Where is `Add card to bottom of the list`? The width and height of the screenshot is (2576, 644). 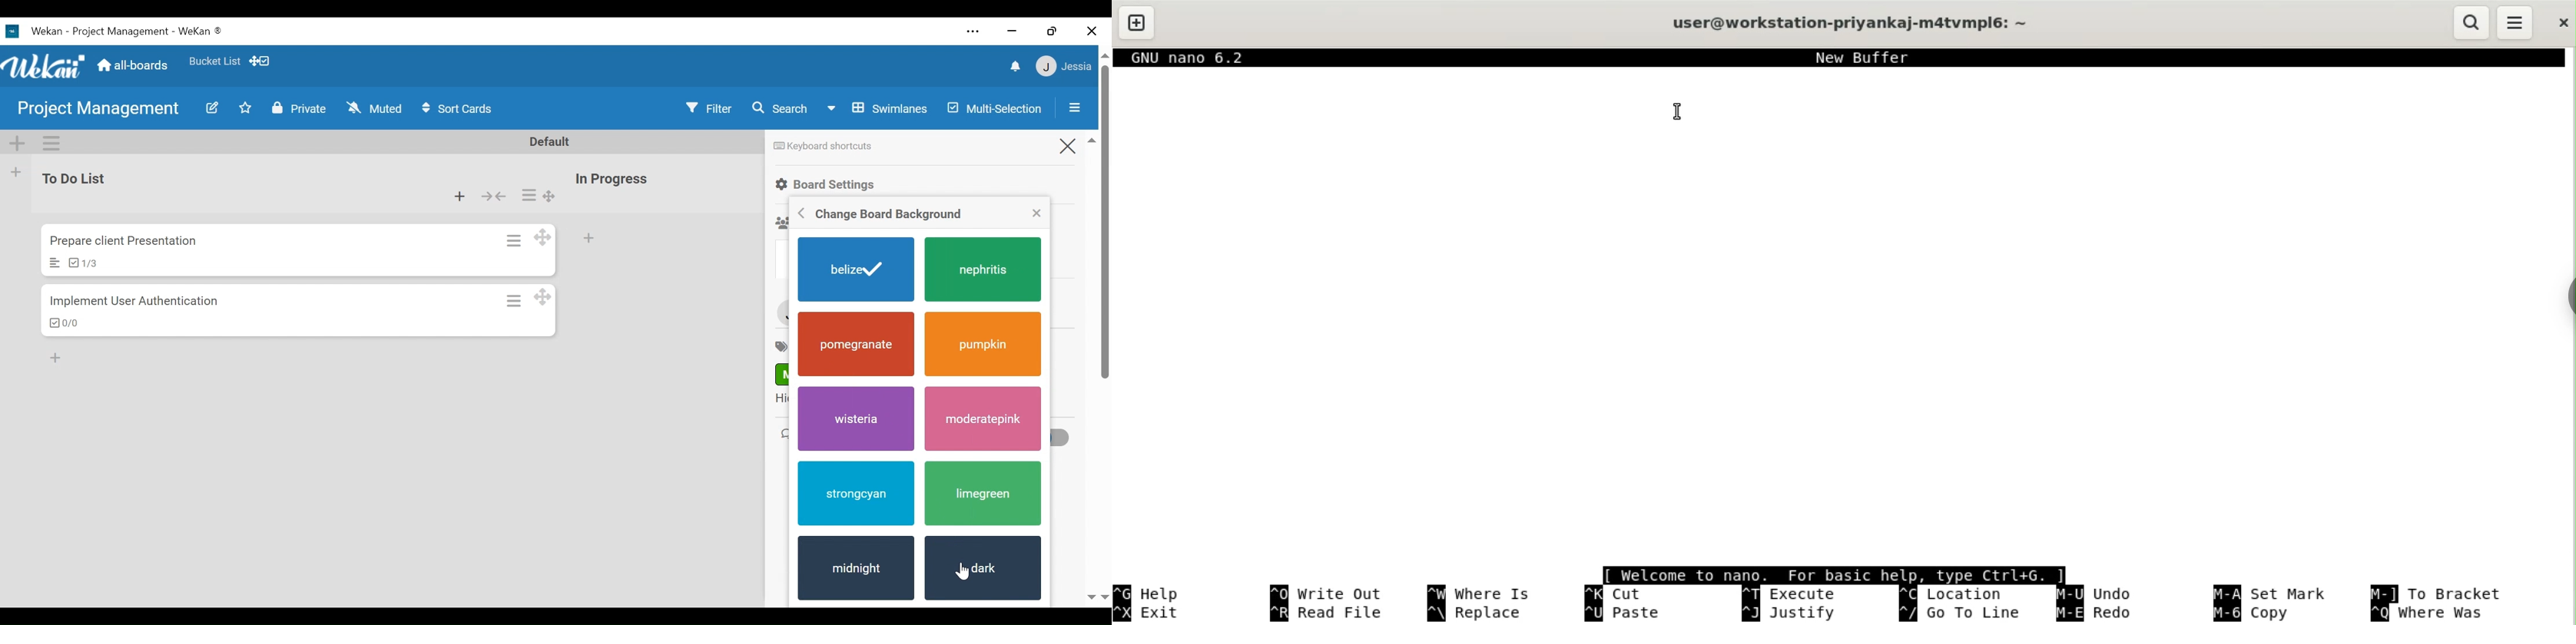
Add card to bottom of the list is located at coordinates (466, 197).